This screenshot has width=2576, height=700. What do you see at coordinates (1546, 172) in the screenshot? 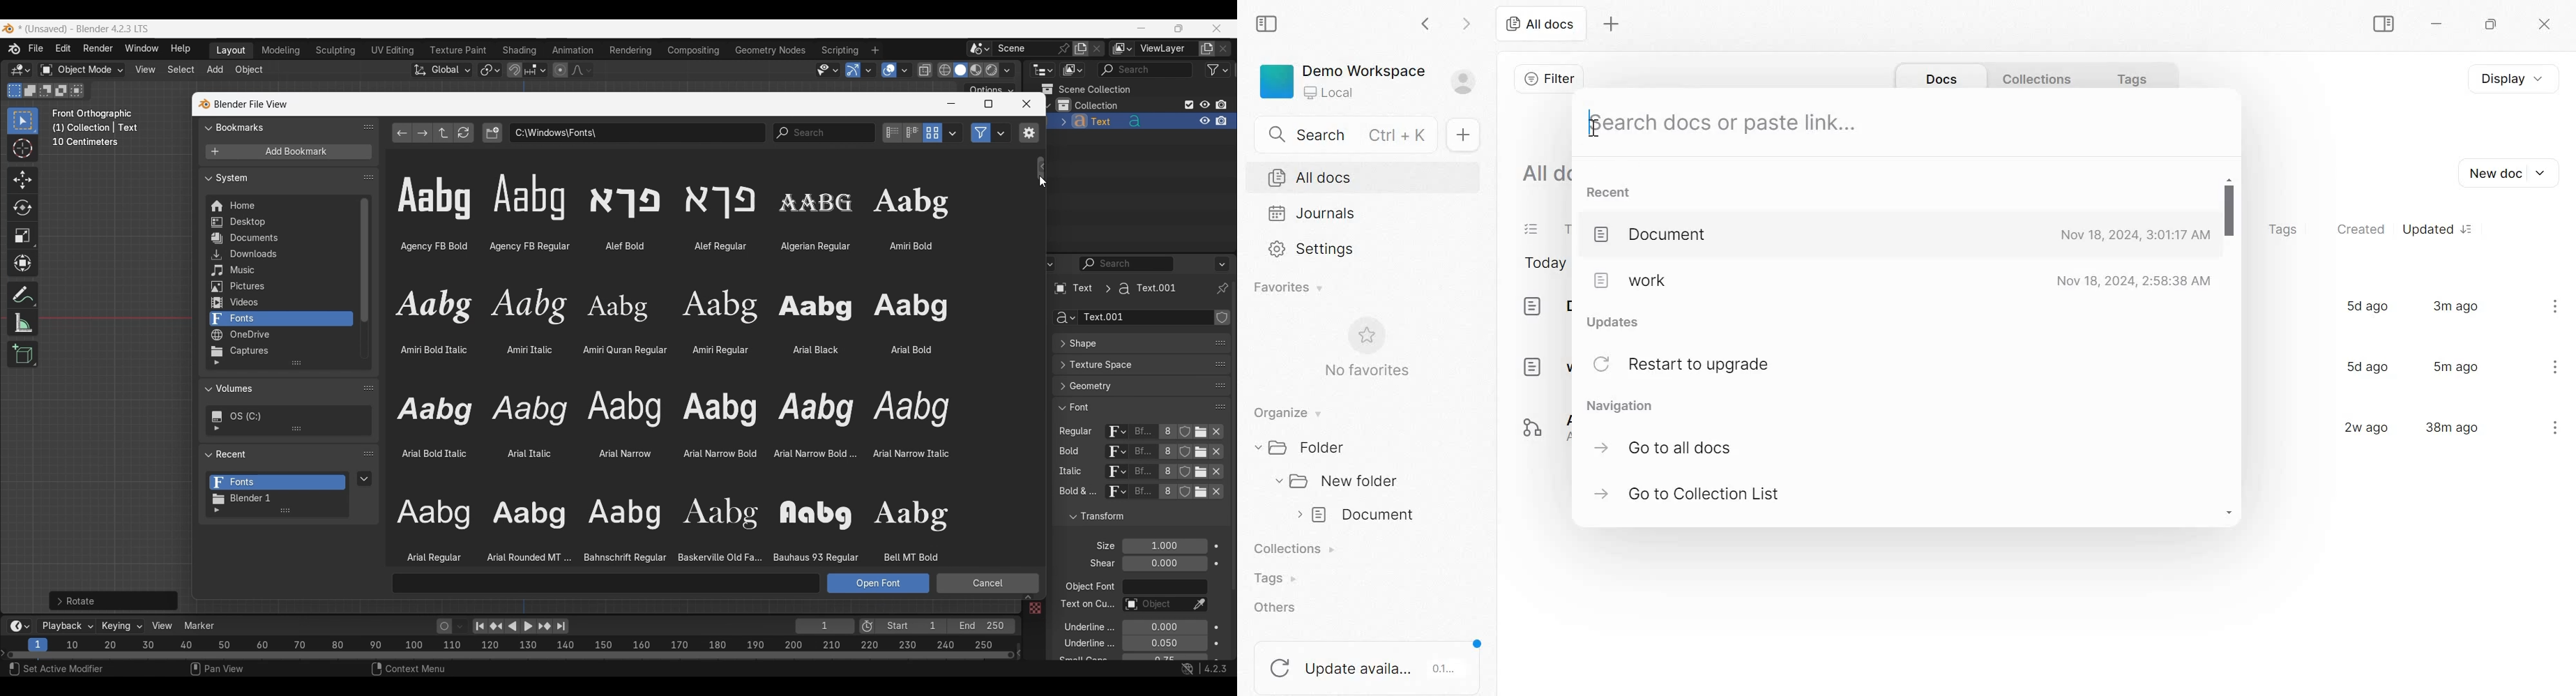
I see `All docs` at bounding box center [1546, 172].